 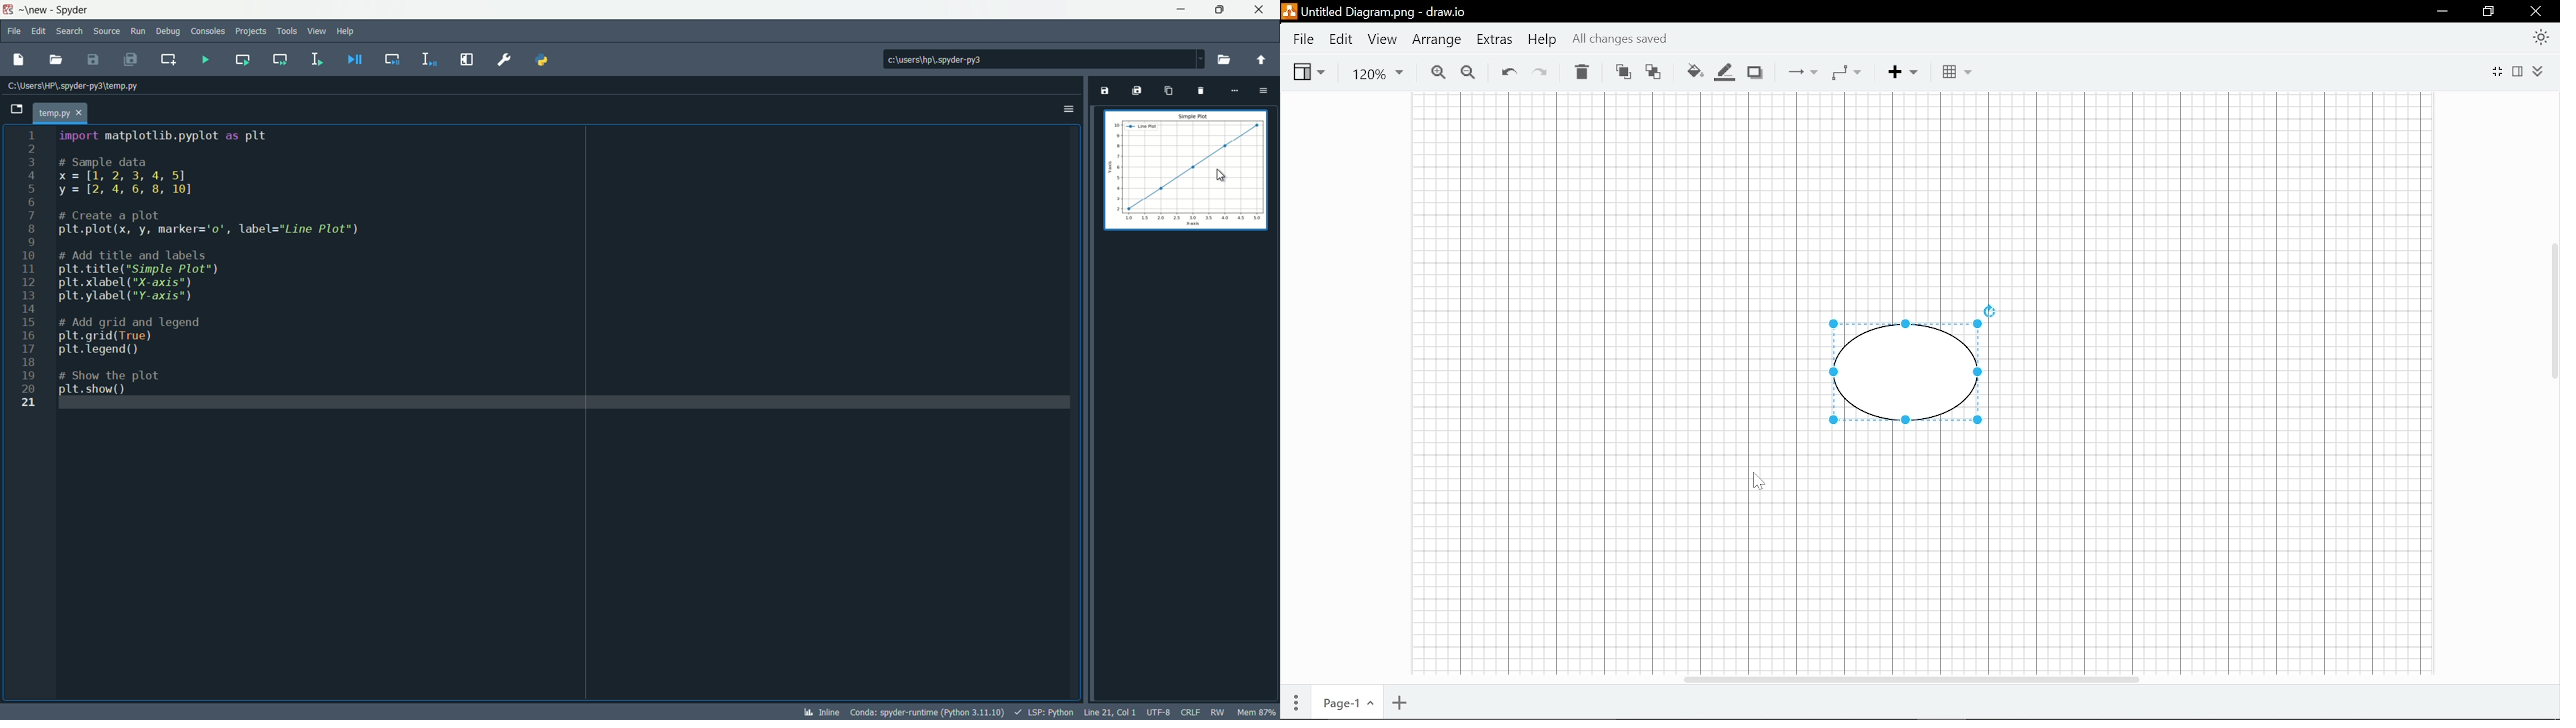 What do you see at coordinates (287, 31) in the screenshot?
I see `tools menu` at bounding box center [287, 31].